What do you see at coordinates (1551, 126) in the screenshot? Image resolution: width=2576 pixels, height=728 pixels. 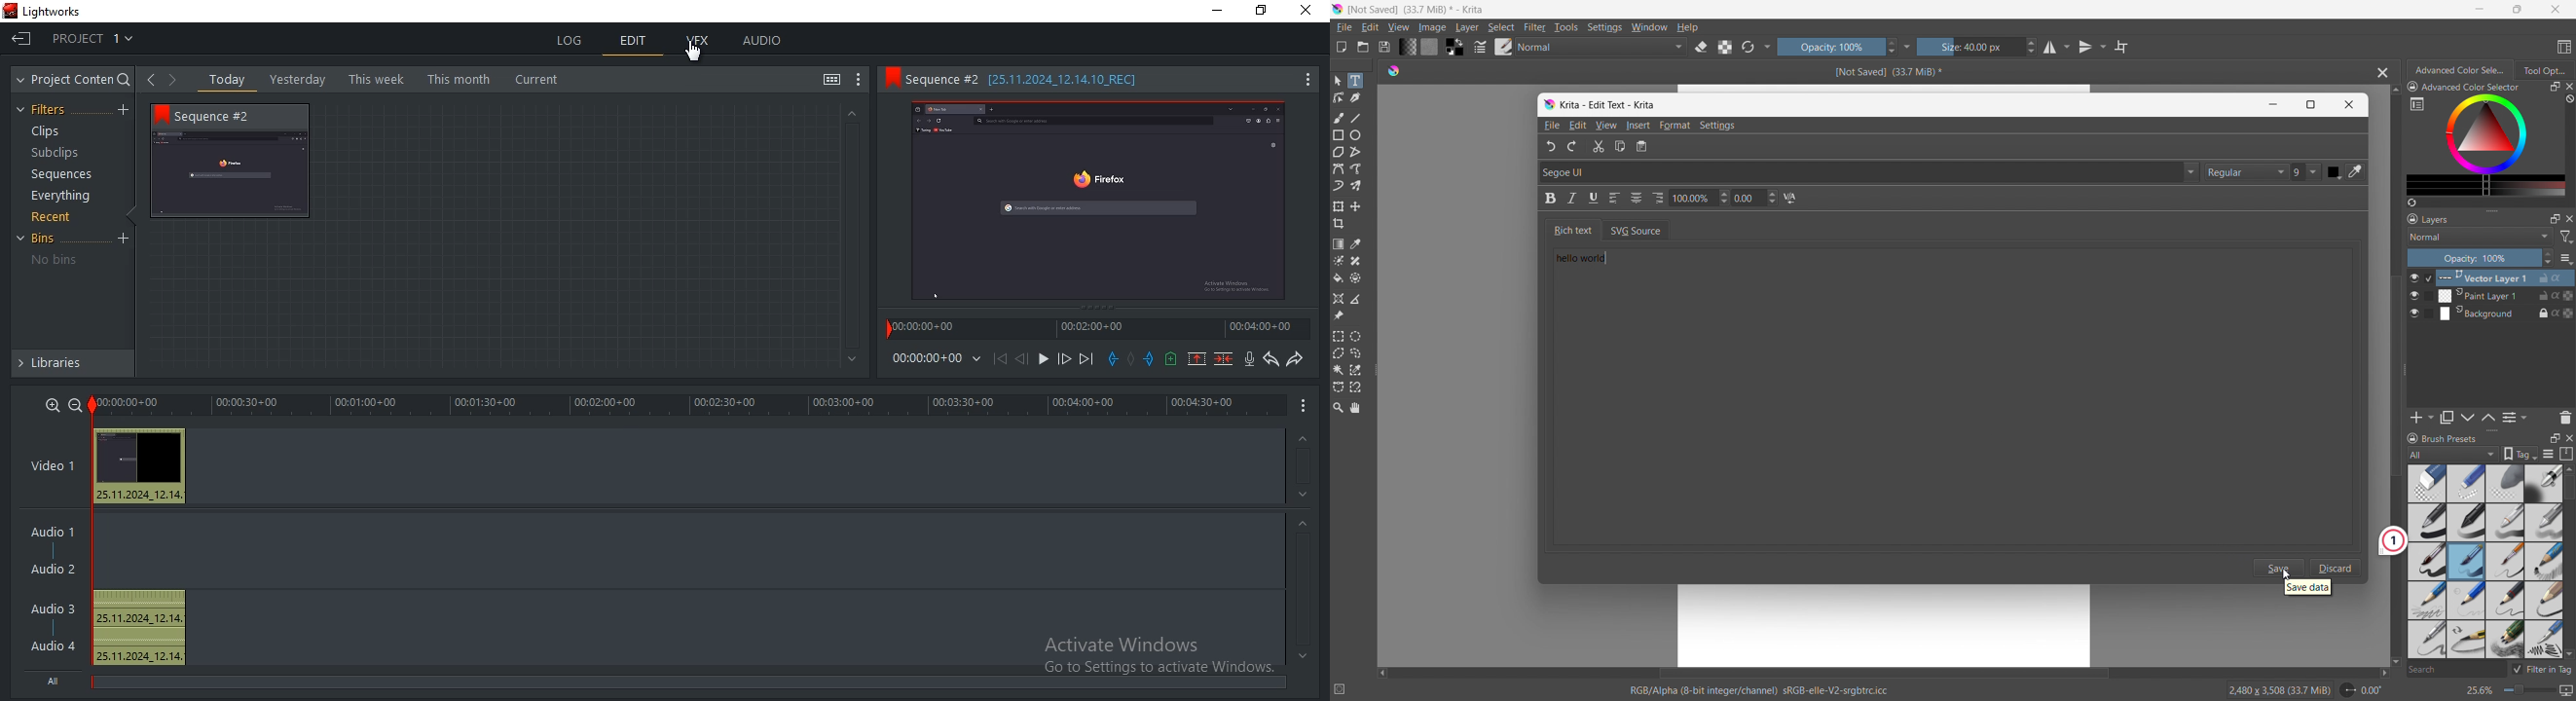 I see `File` at bounding box center [1551, 126].